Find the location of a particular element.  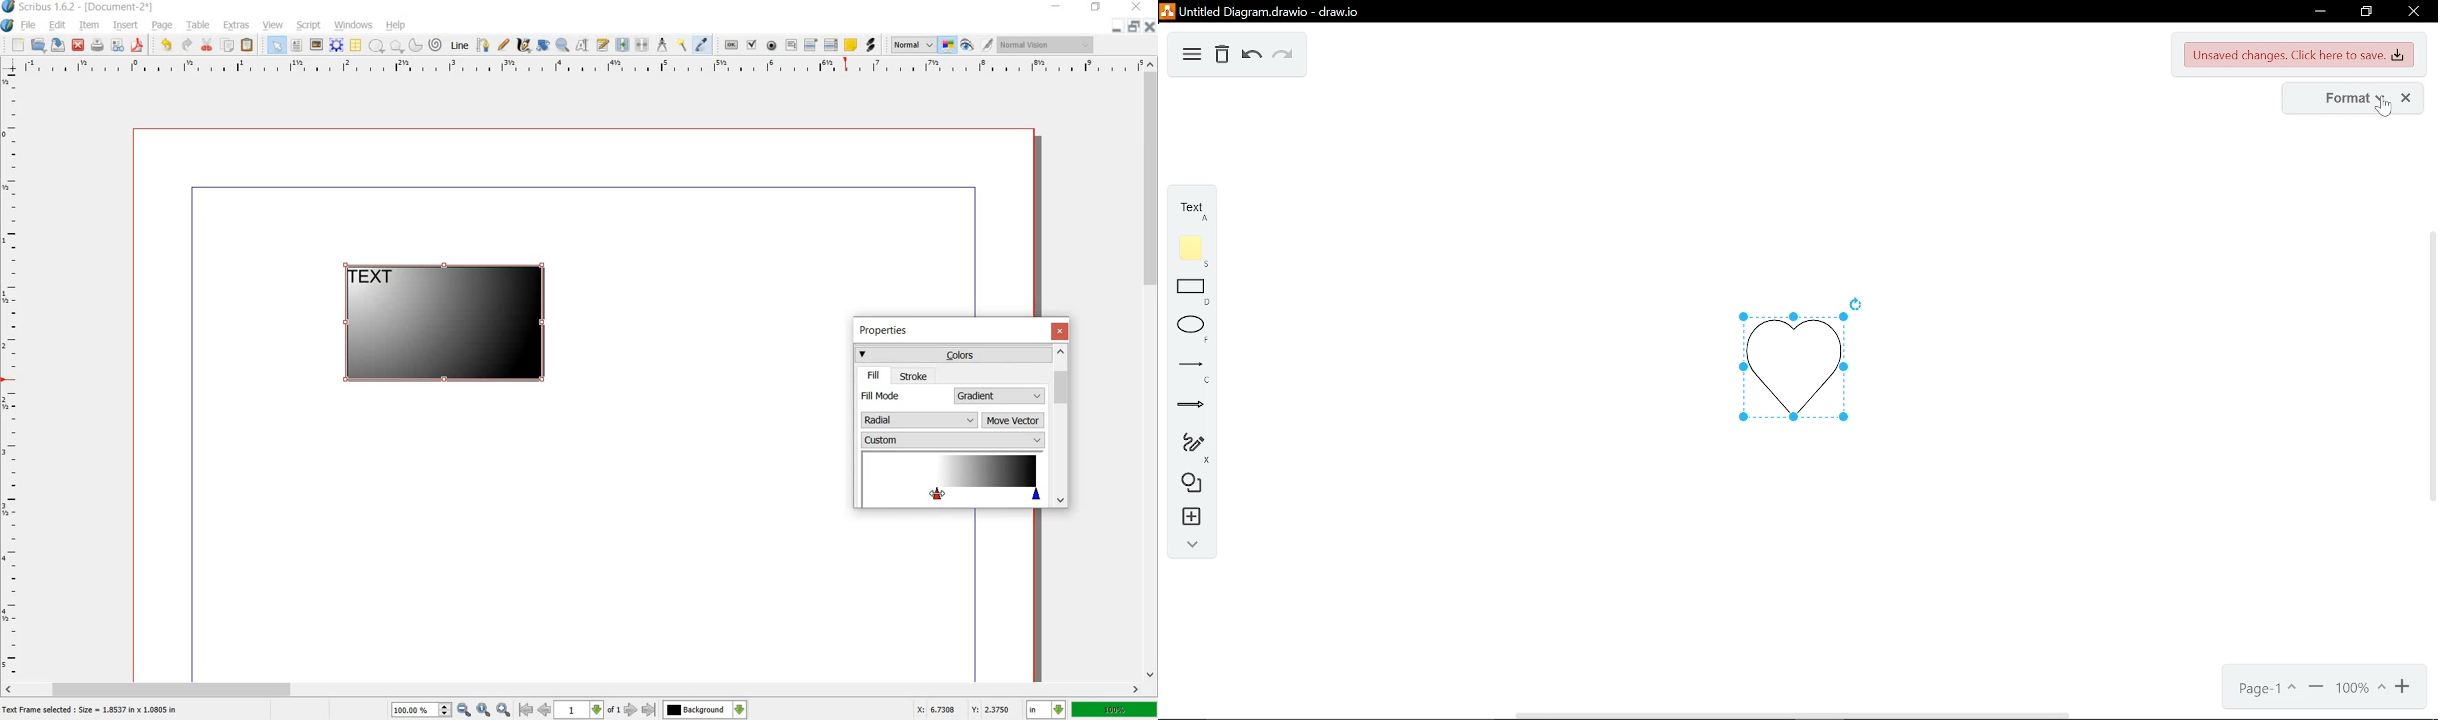

edit is located at coordinates (58, 26).